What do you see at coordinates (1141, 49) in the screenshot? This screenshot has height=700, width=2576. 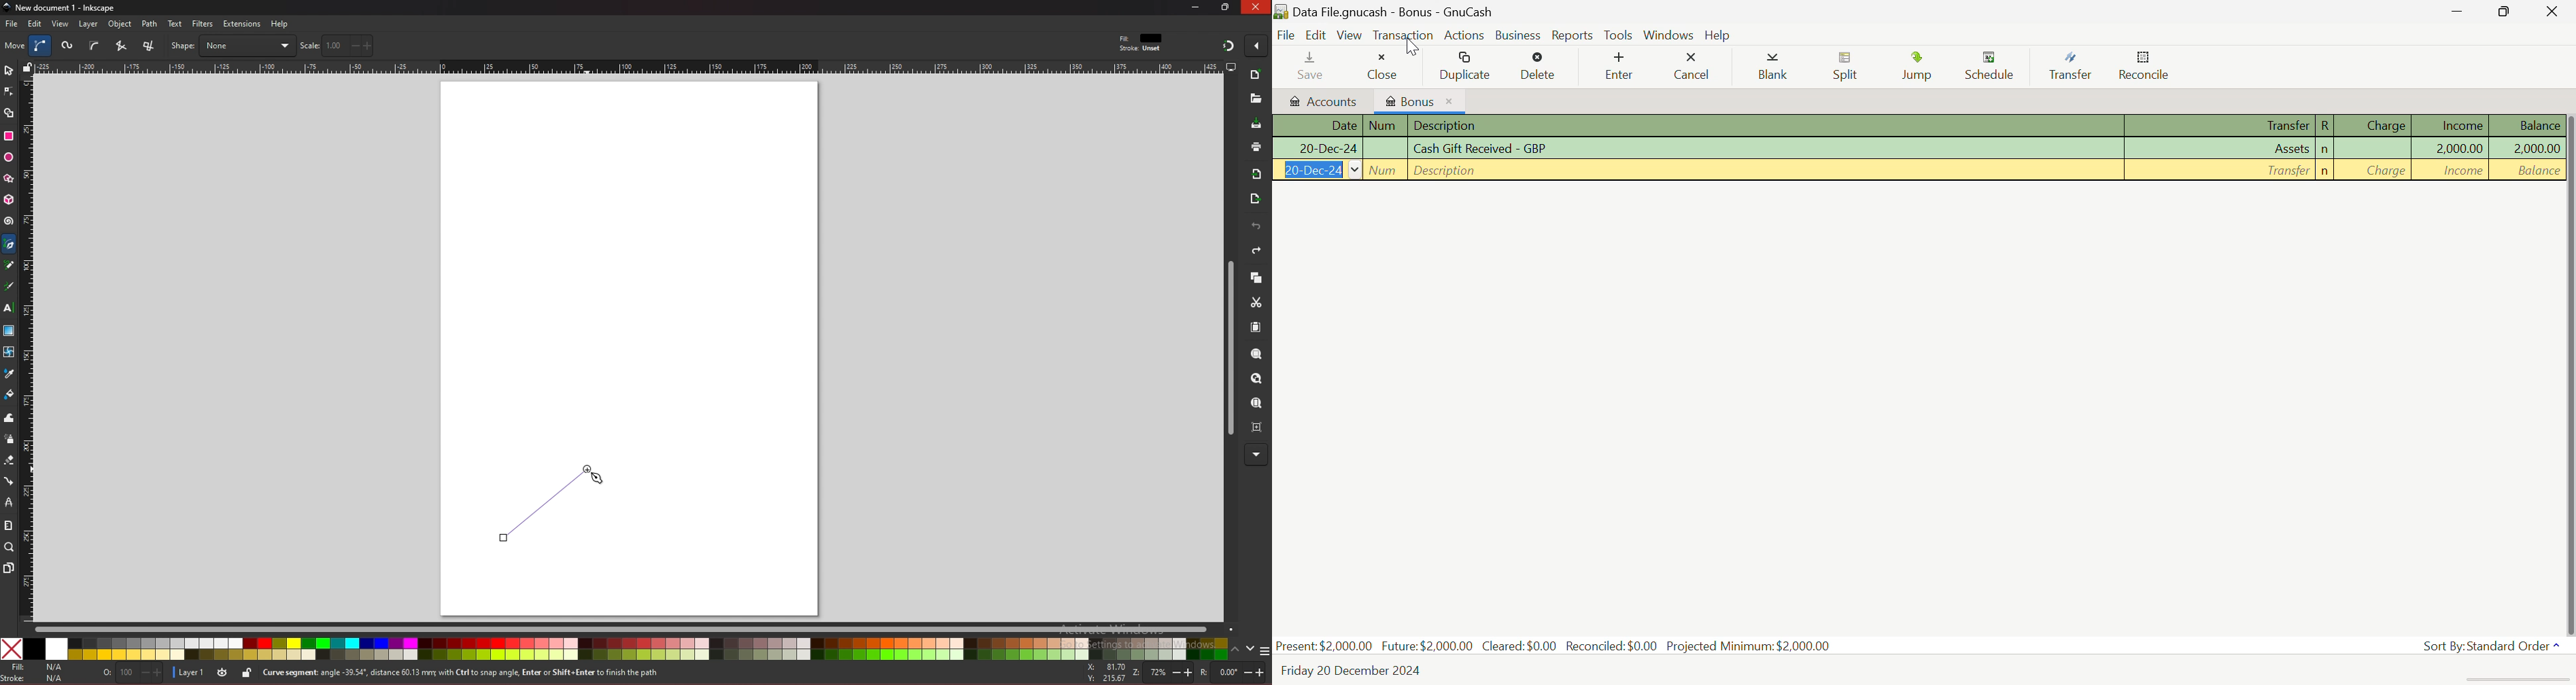 I see `stroke` at bounding box center [1141, 49].